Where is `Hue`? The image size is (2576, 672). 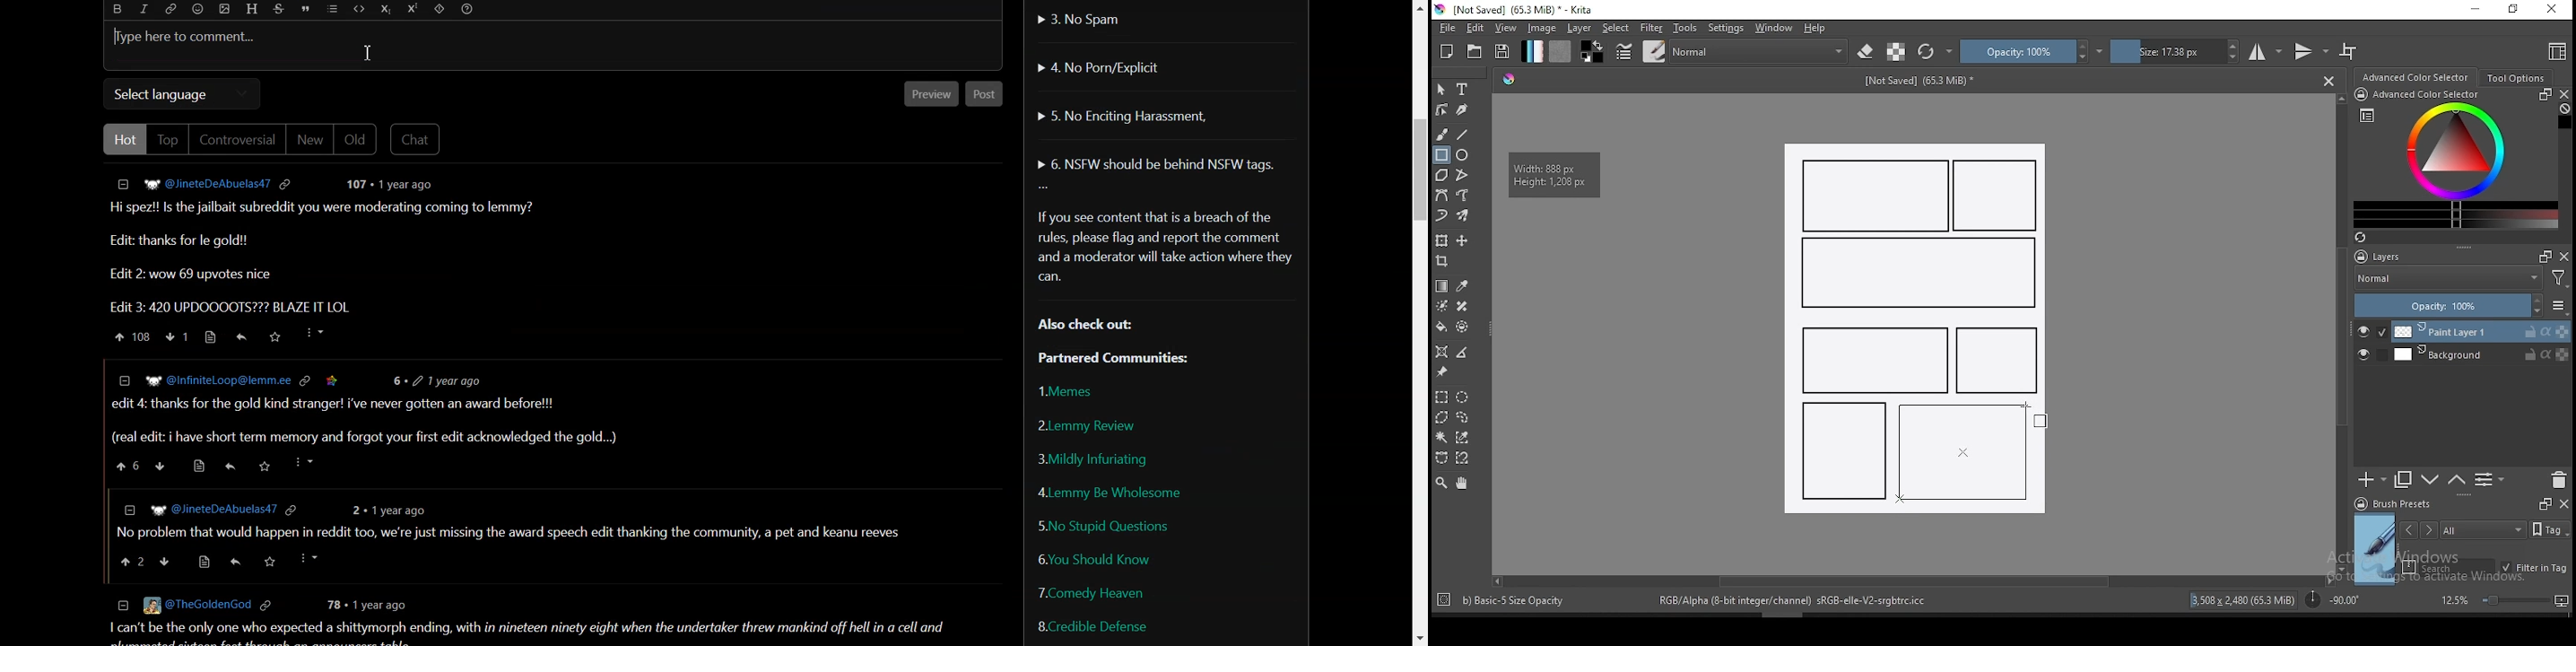 Hue is located at coordinates (1509, 79).